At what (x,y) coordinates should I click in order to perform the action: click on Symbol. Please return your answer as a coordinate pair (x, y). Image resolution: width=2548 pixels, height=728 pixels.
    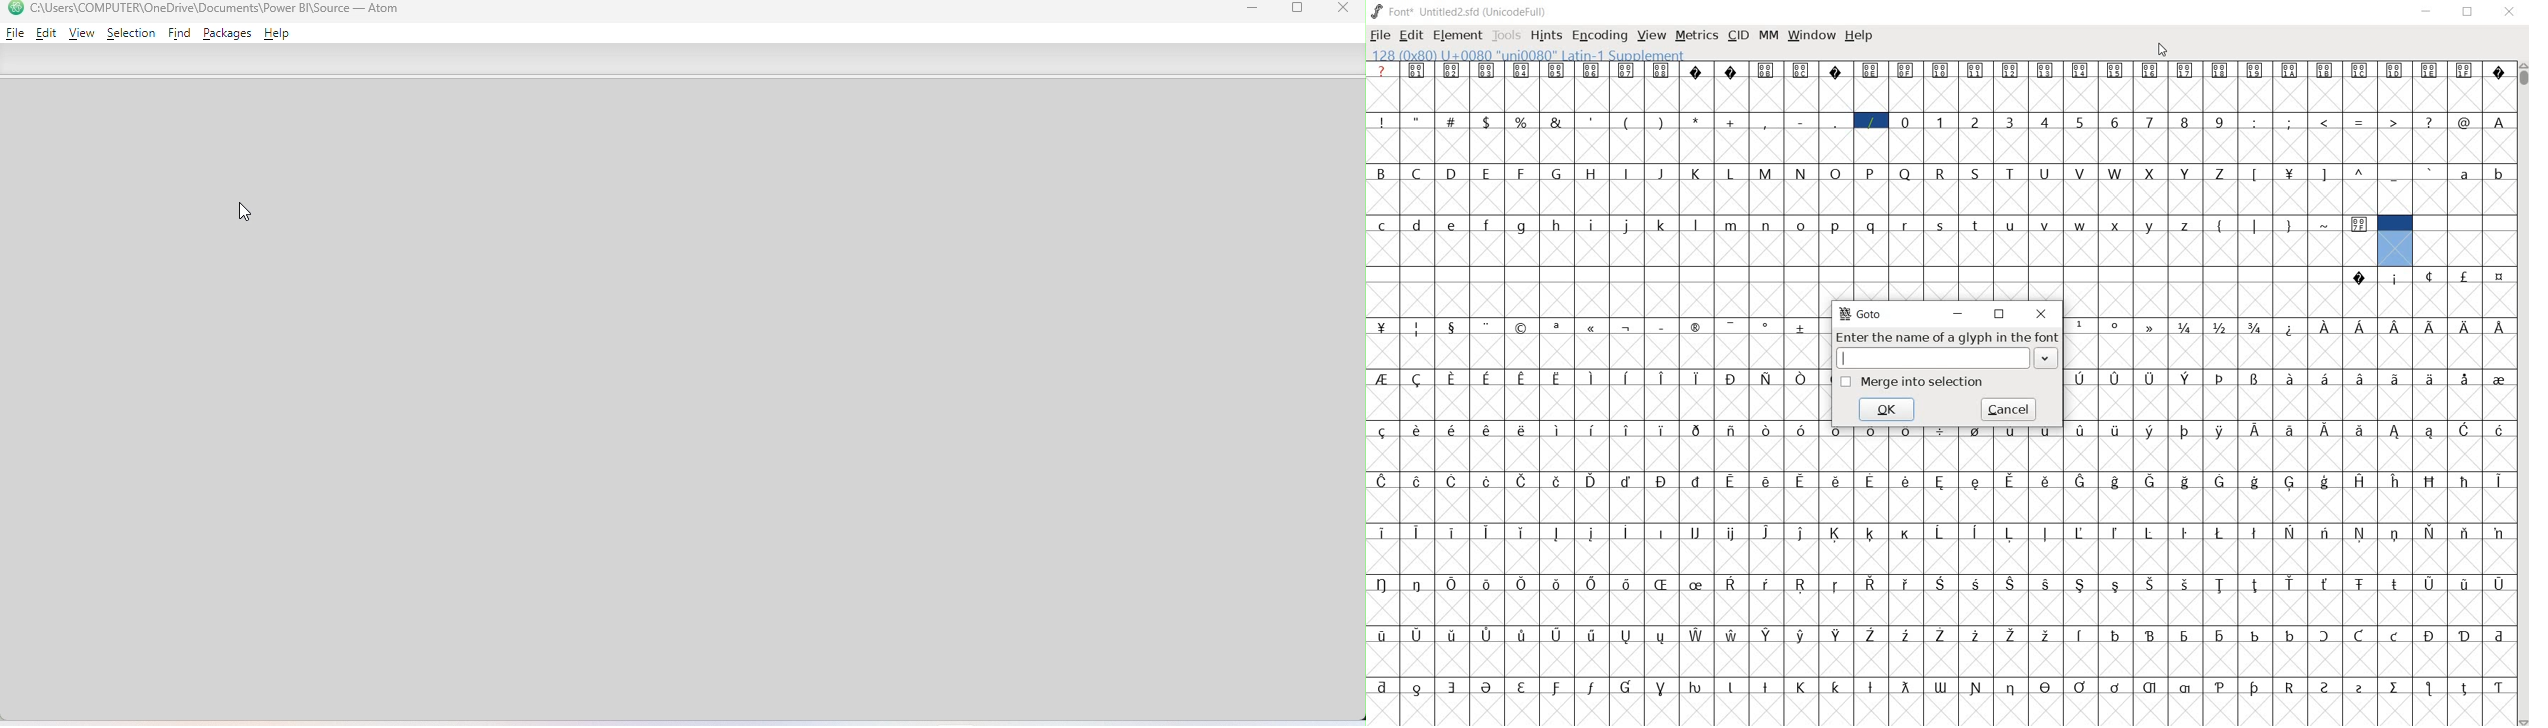
    Looking at the image, I should click on (2325, 481).